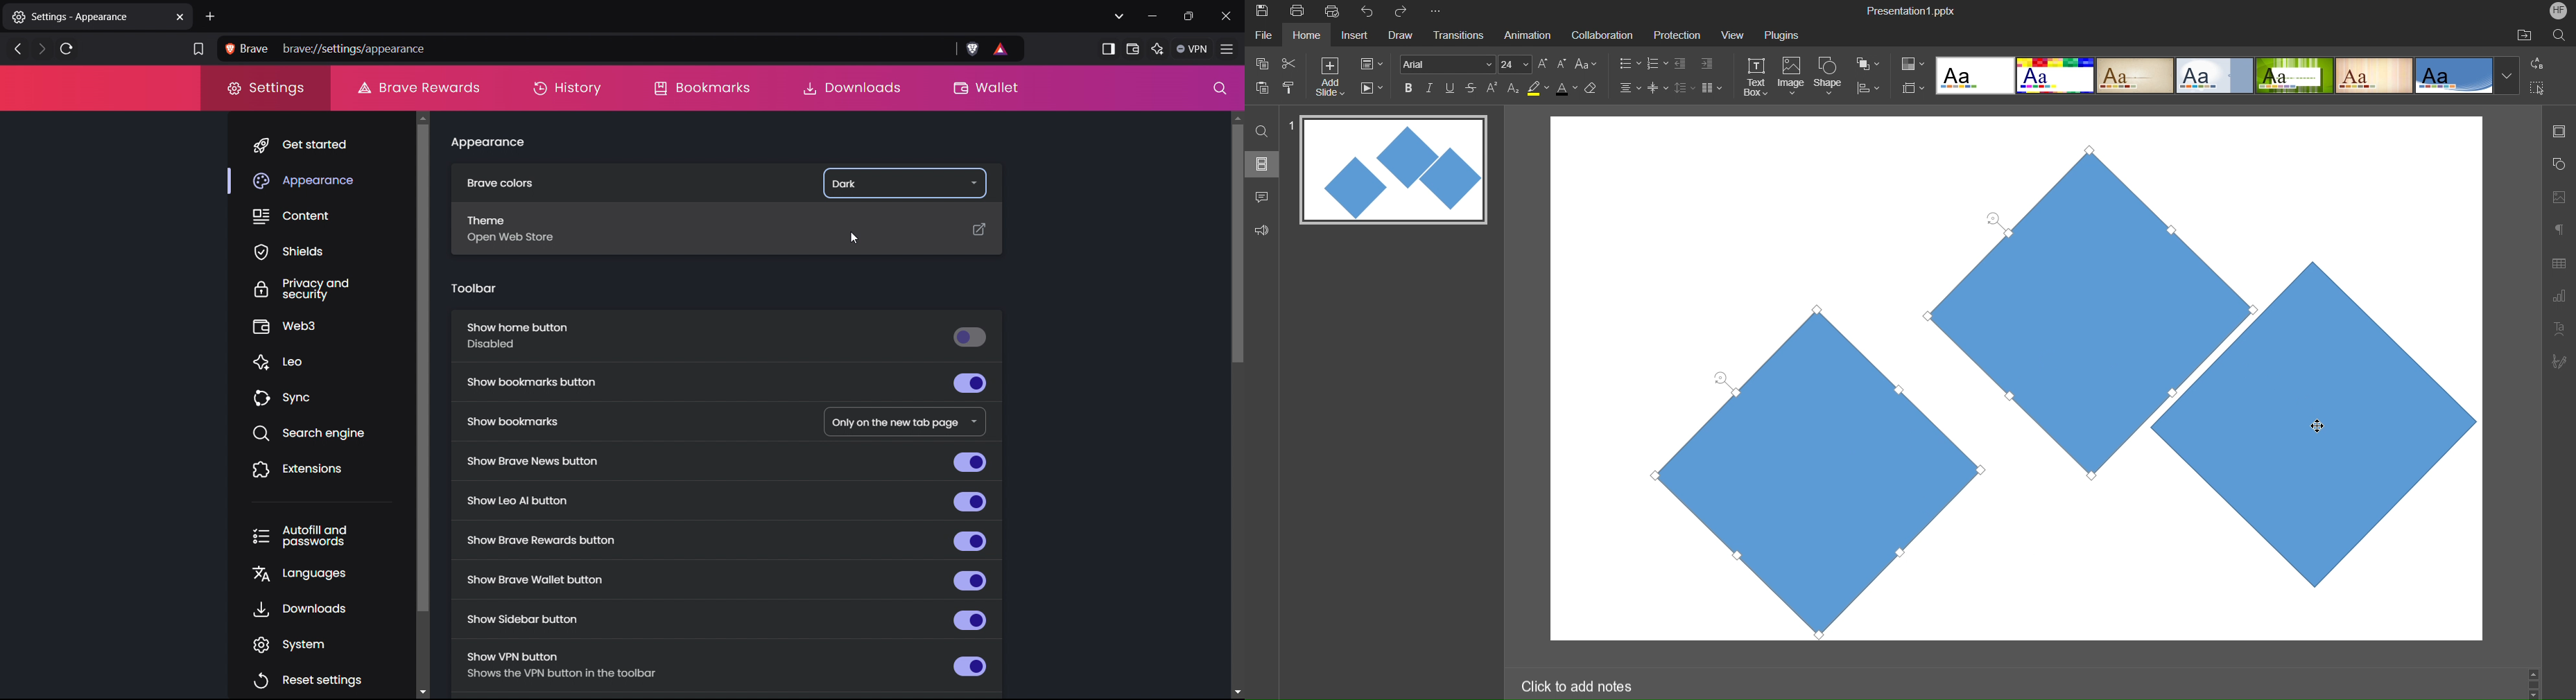  What do you see at coordinates (1671, 35) in the screenshot?
I see `Protection` at bounding box center [1671, 35].